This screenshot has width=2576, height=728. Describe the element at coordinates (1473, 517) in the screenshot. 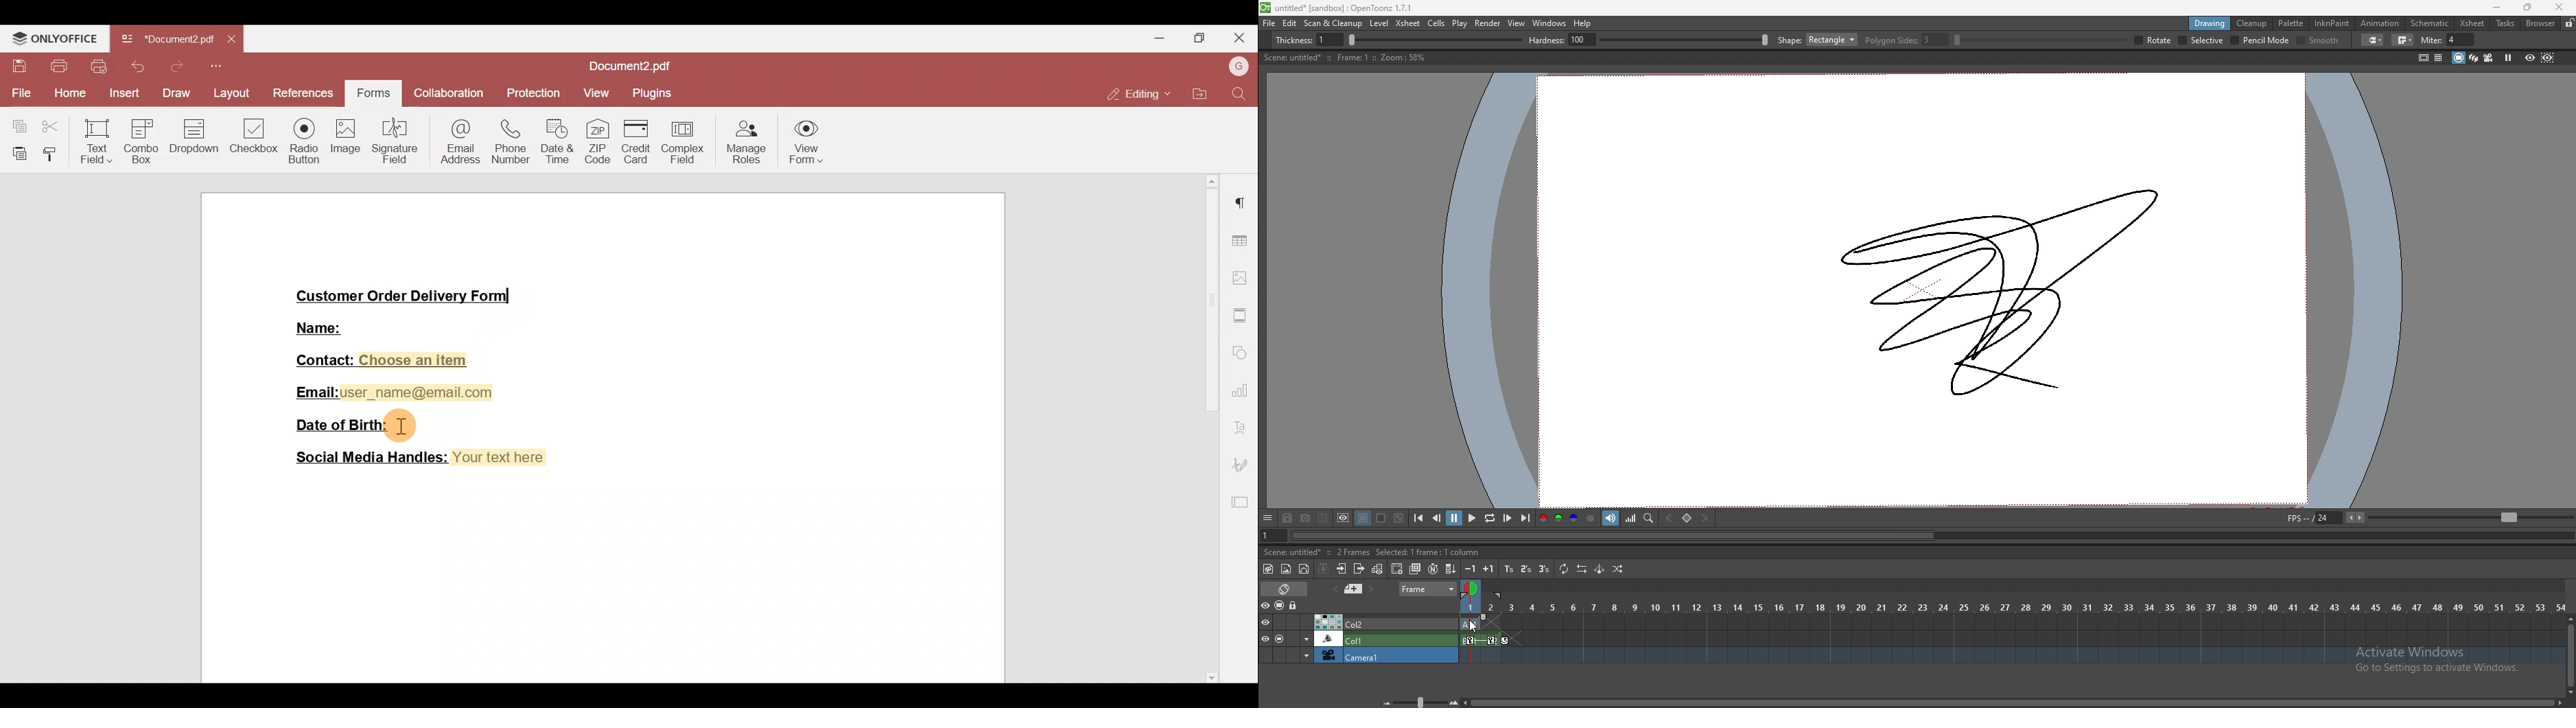

I see `play` at that location.